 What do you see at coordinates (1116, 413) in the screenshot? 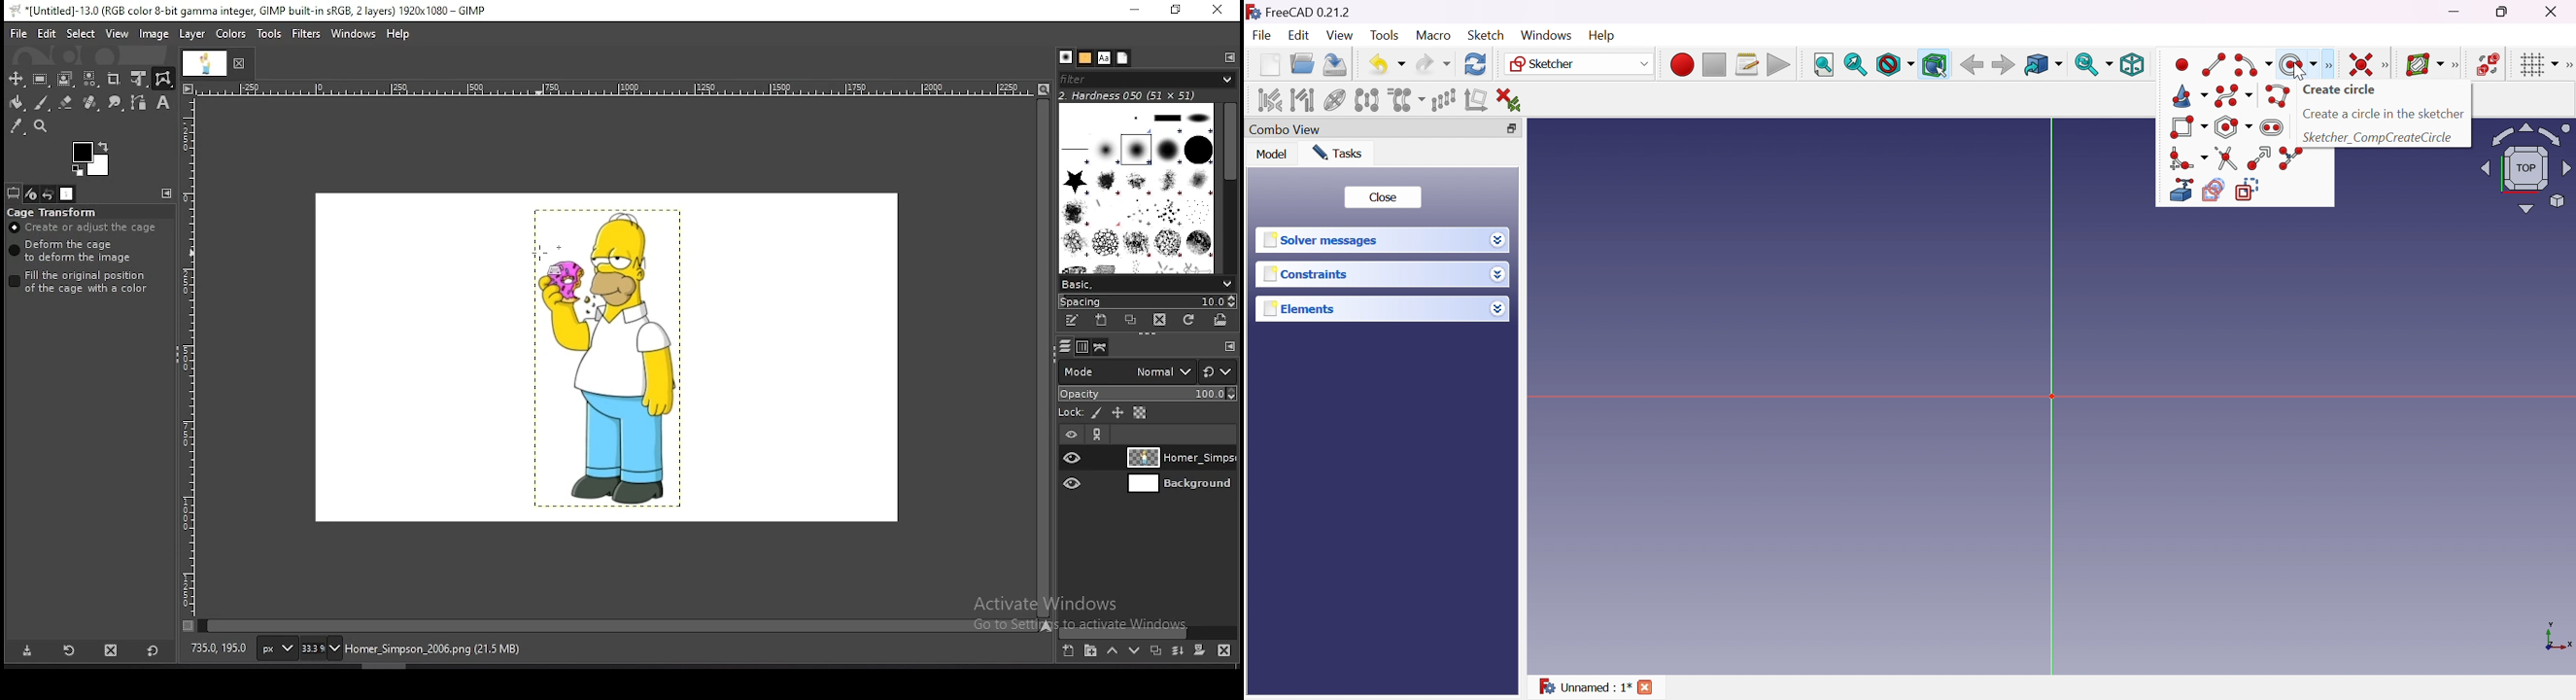
I see `lock position and size` at bounding box center [1116, 413].